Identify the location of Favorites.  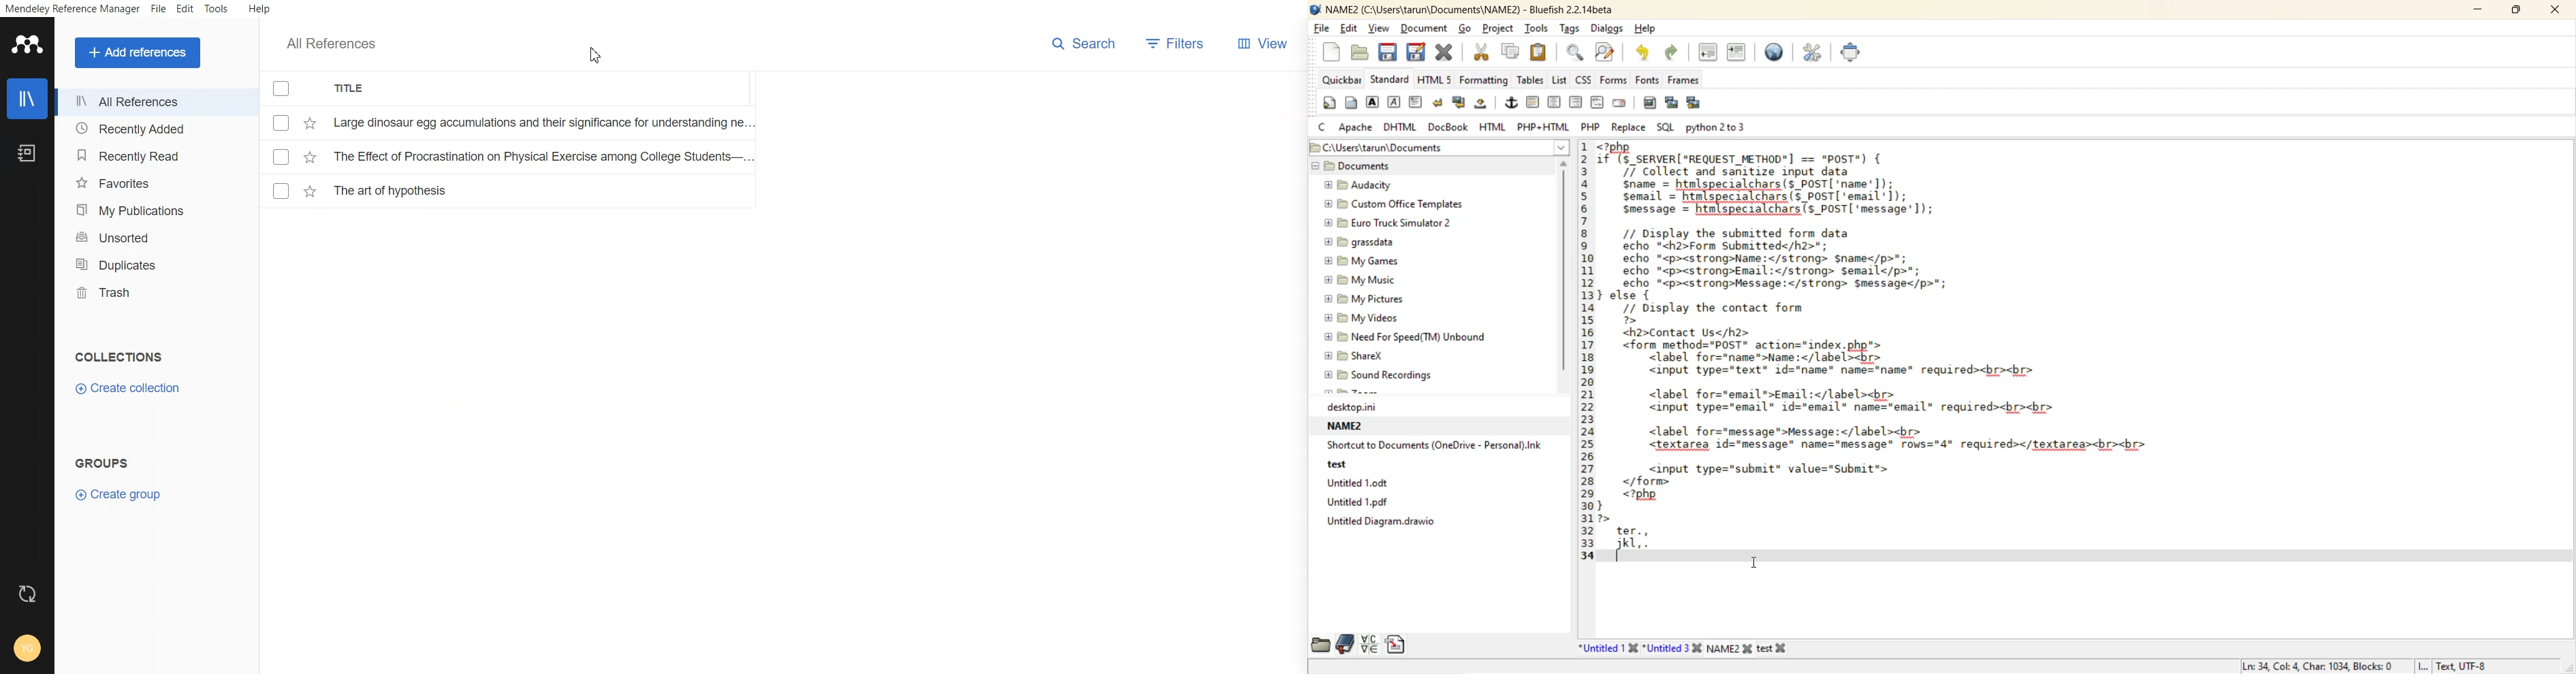
(145, 184).